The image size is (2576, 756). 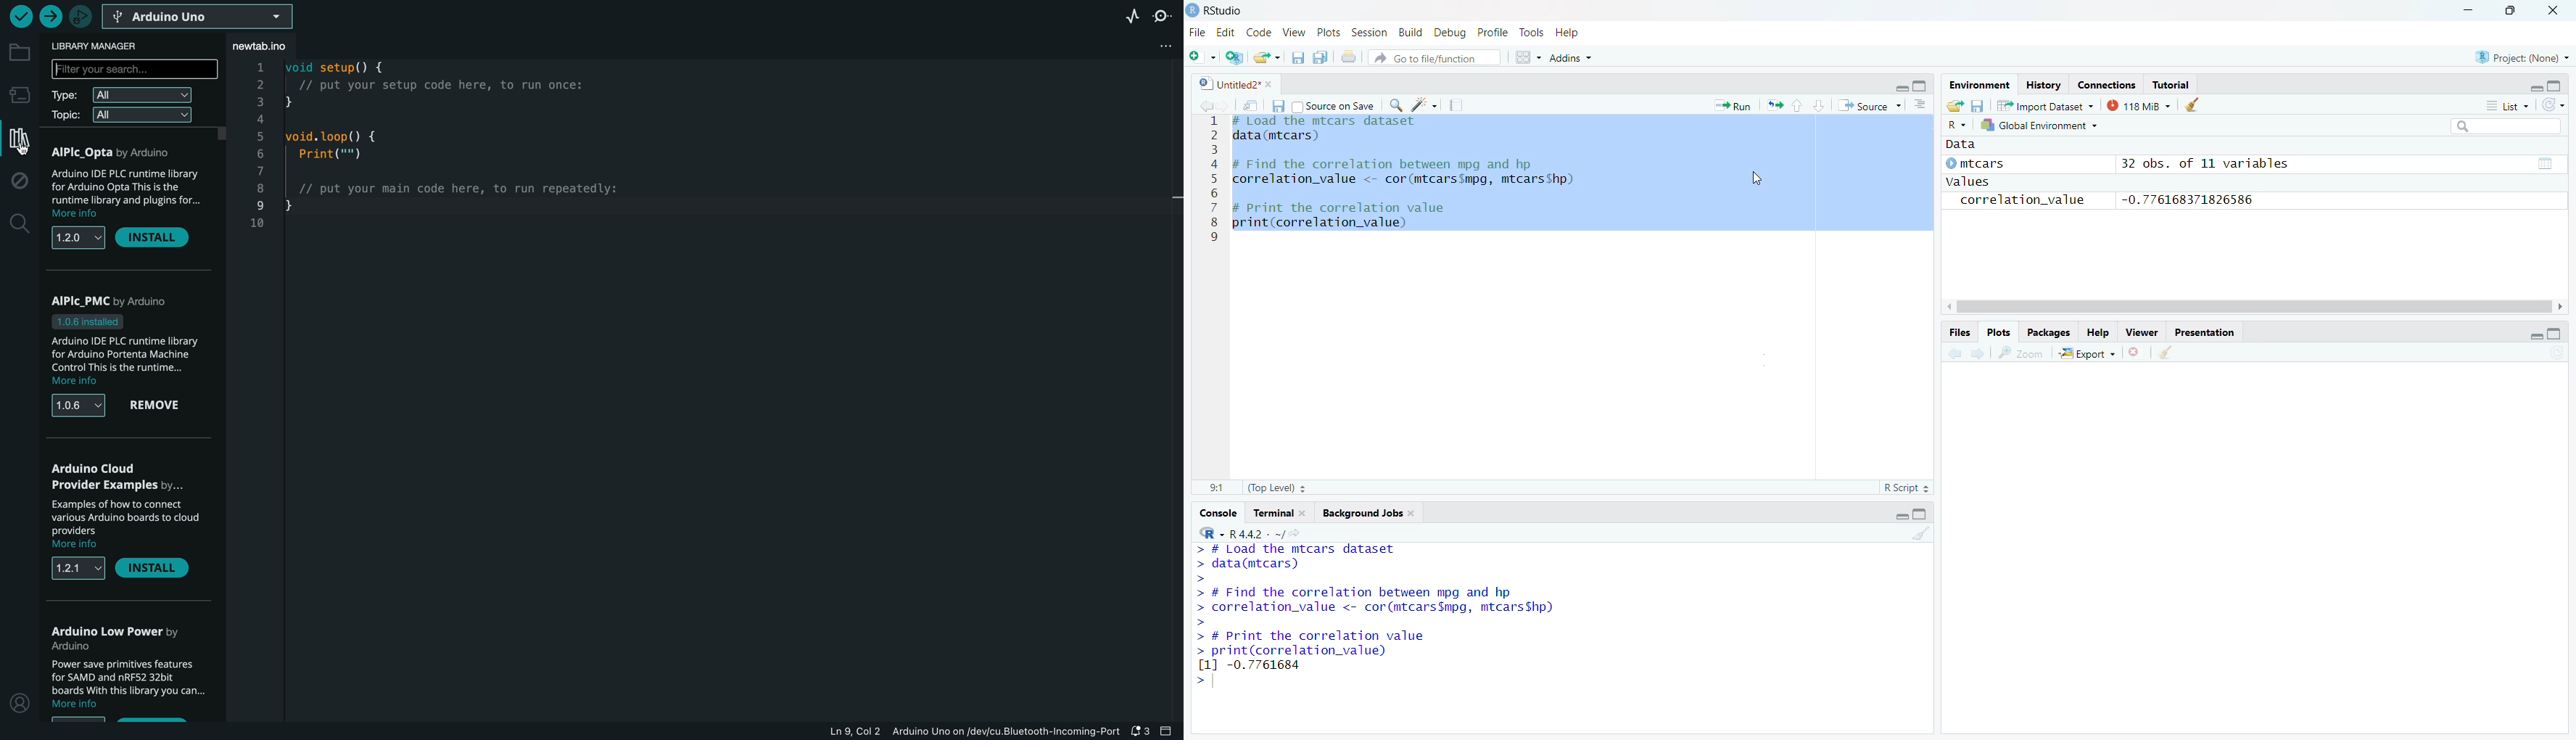 I want to click on Go back to the previous source location (Ctrl + F9), so click(x=1952, y=353).